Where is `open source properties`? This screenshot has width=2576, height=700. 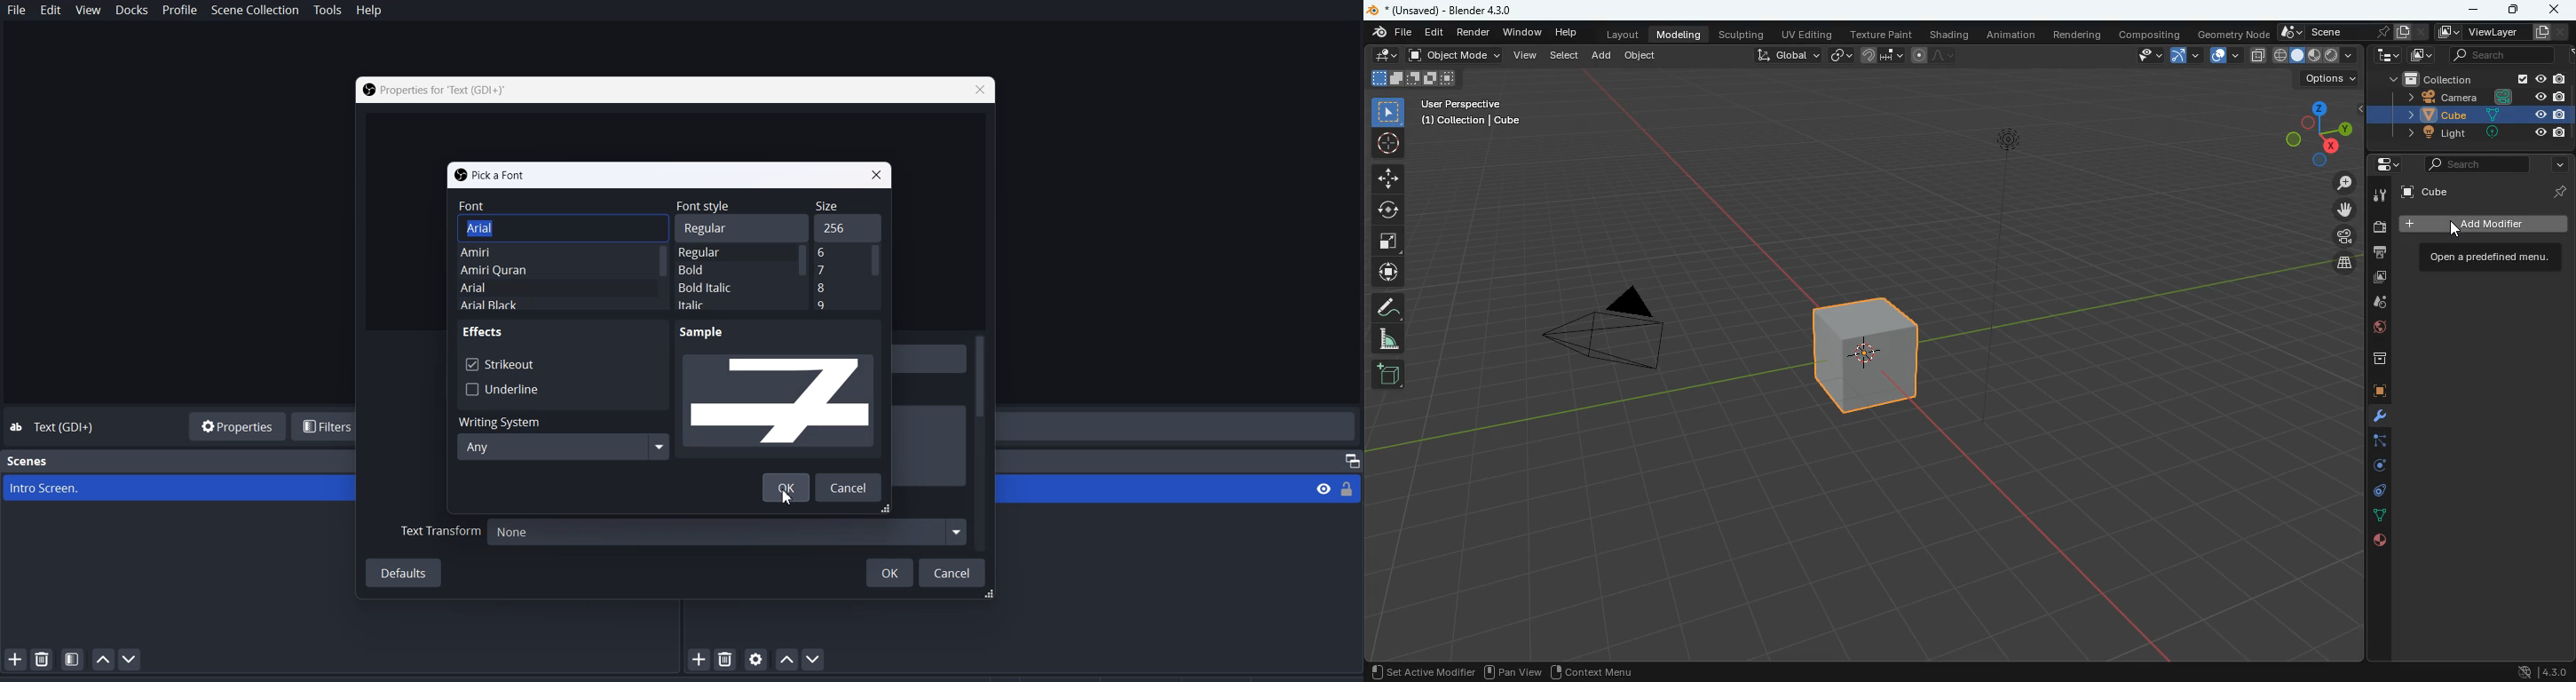 open source properties is located at coordinates (756, 659).